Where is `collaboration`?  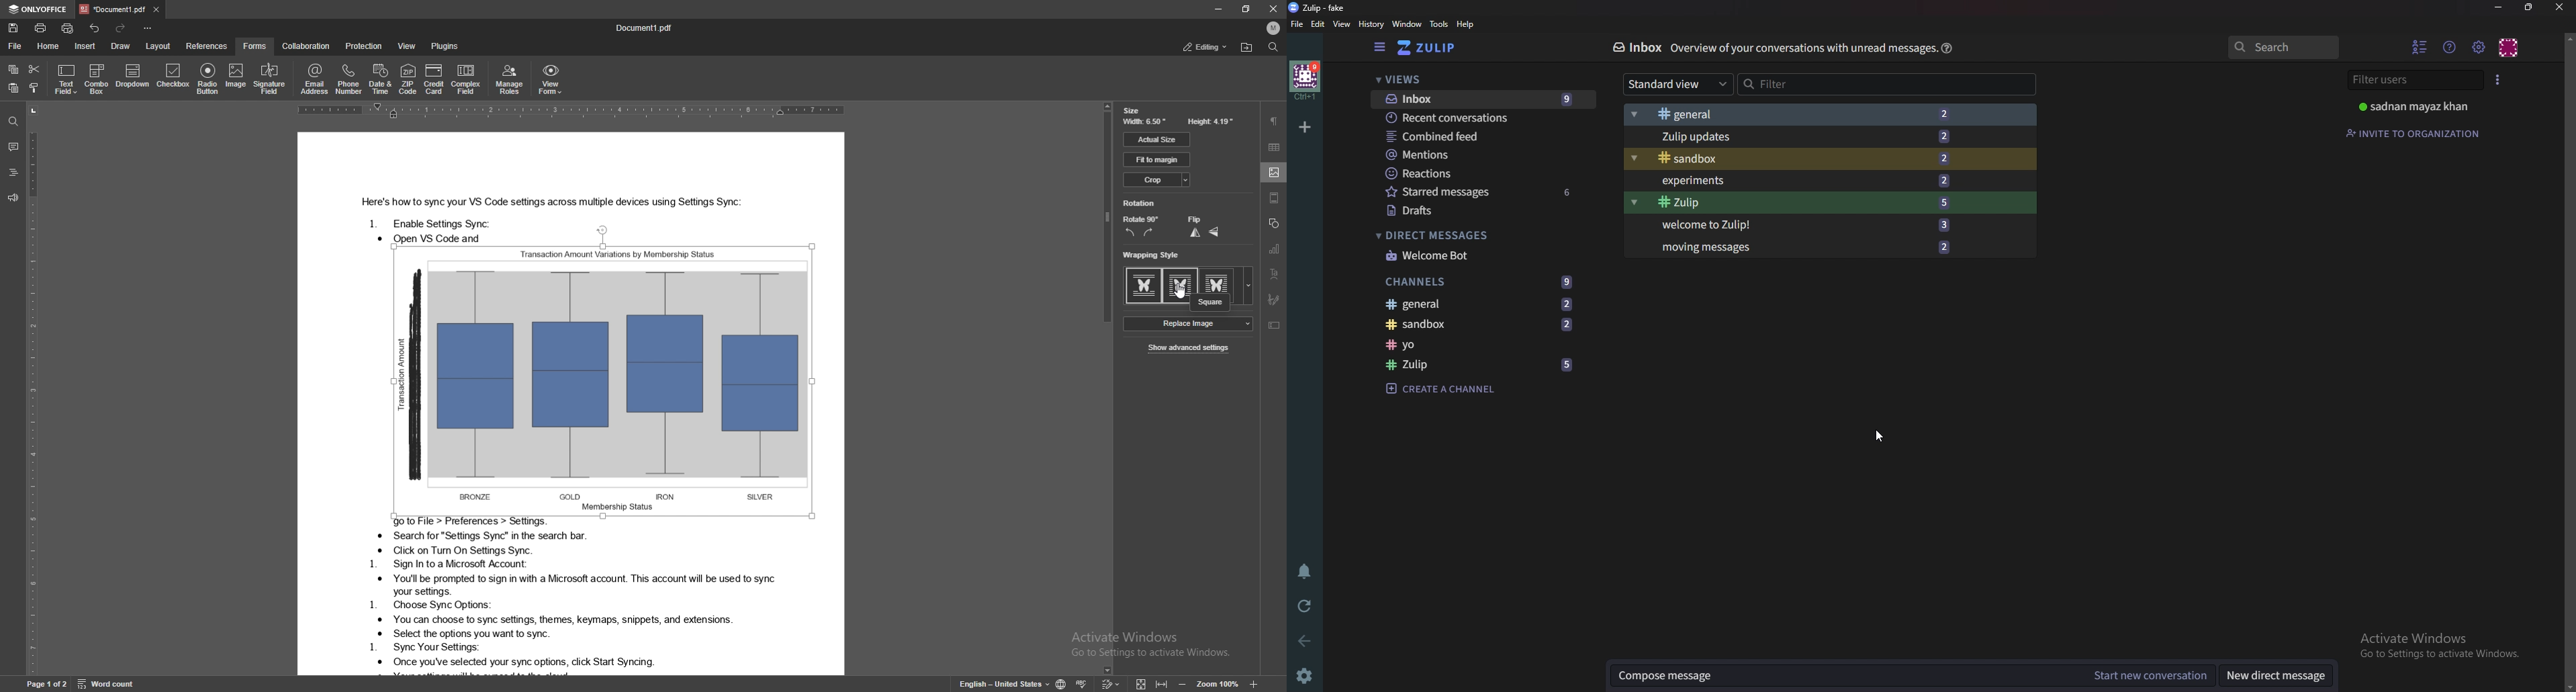 collaboration is located at coordinates (306, 46).